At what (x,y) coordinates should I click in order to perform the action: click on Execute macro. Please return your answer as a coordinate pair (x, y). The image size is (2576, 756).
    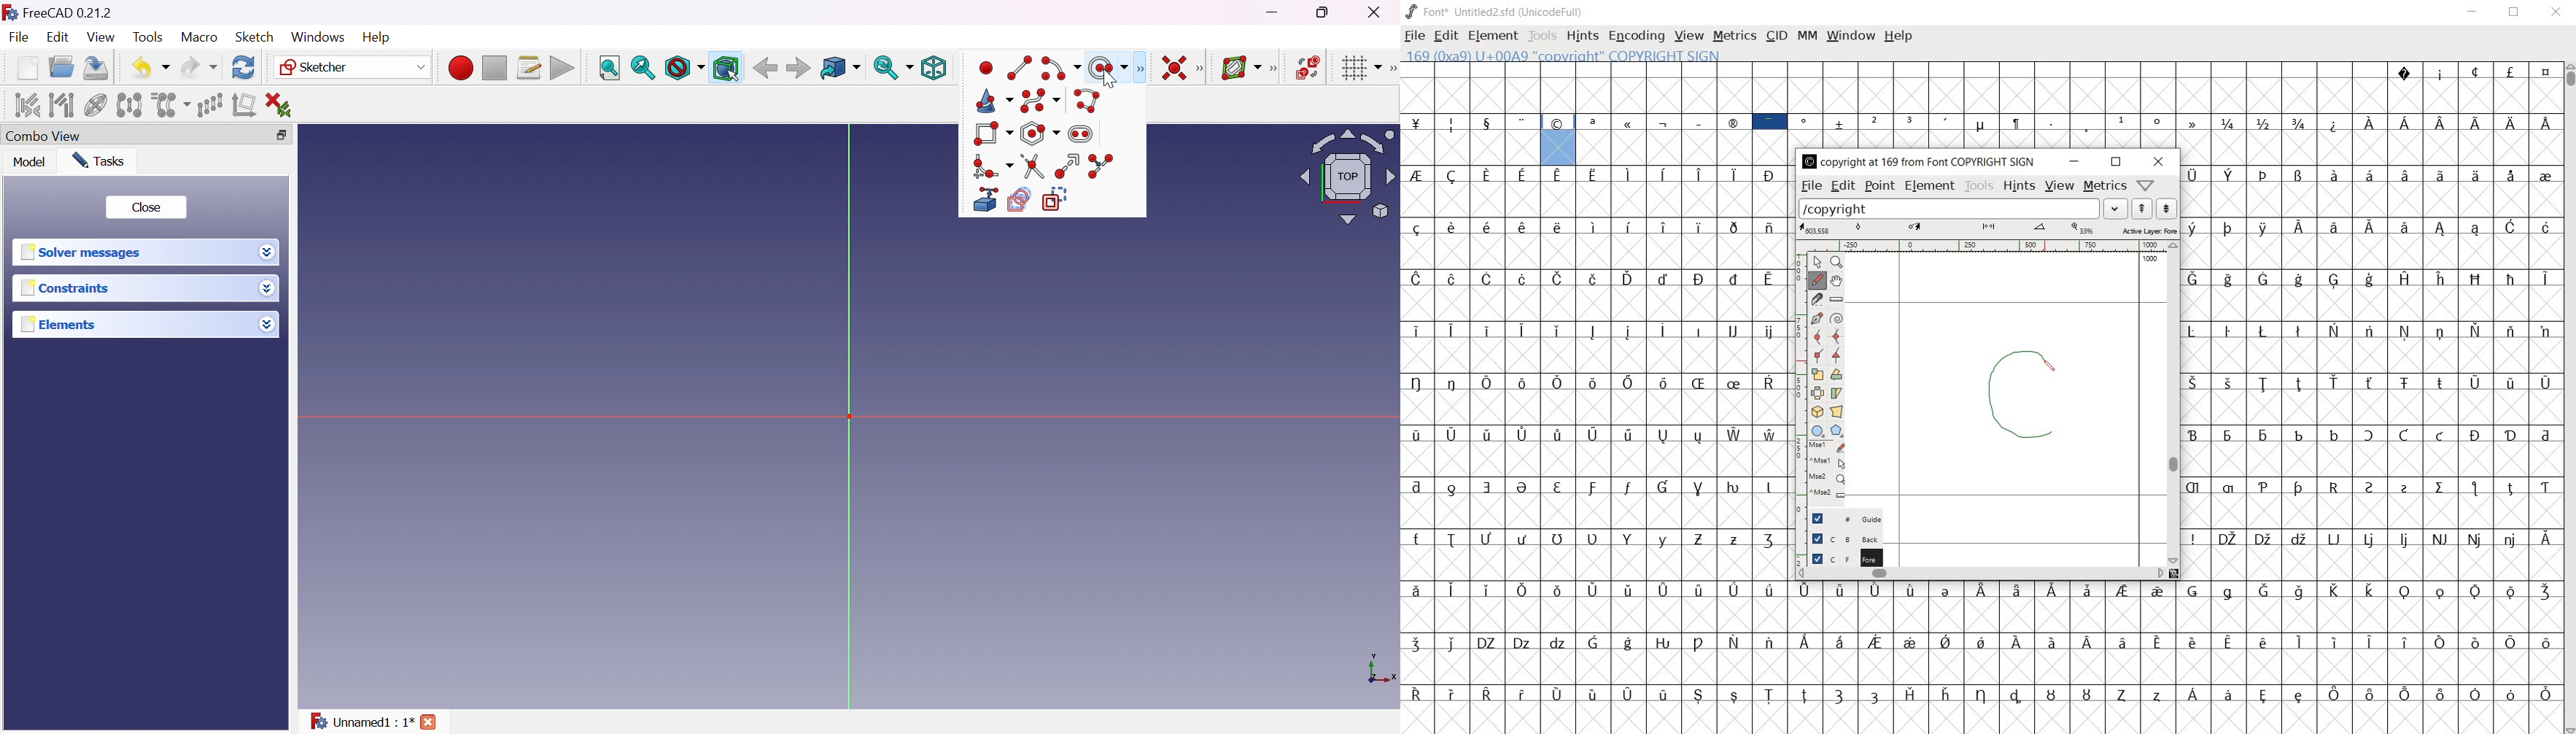
    Looking at the image, I should click on (562, 70).